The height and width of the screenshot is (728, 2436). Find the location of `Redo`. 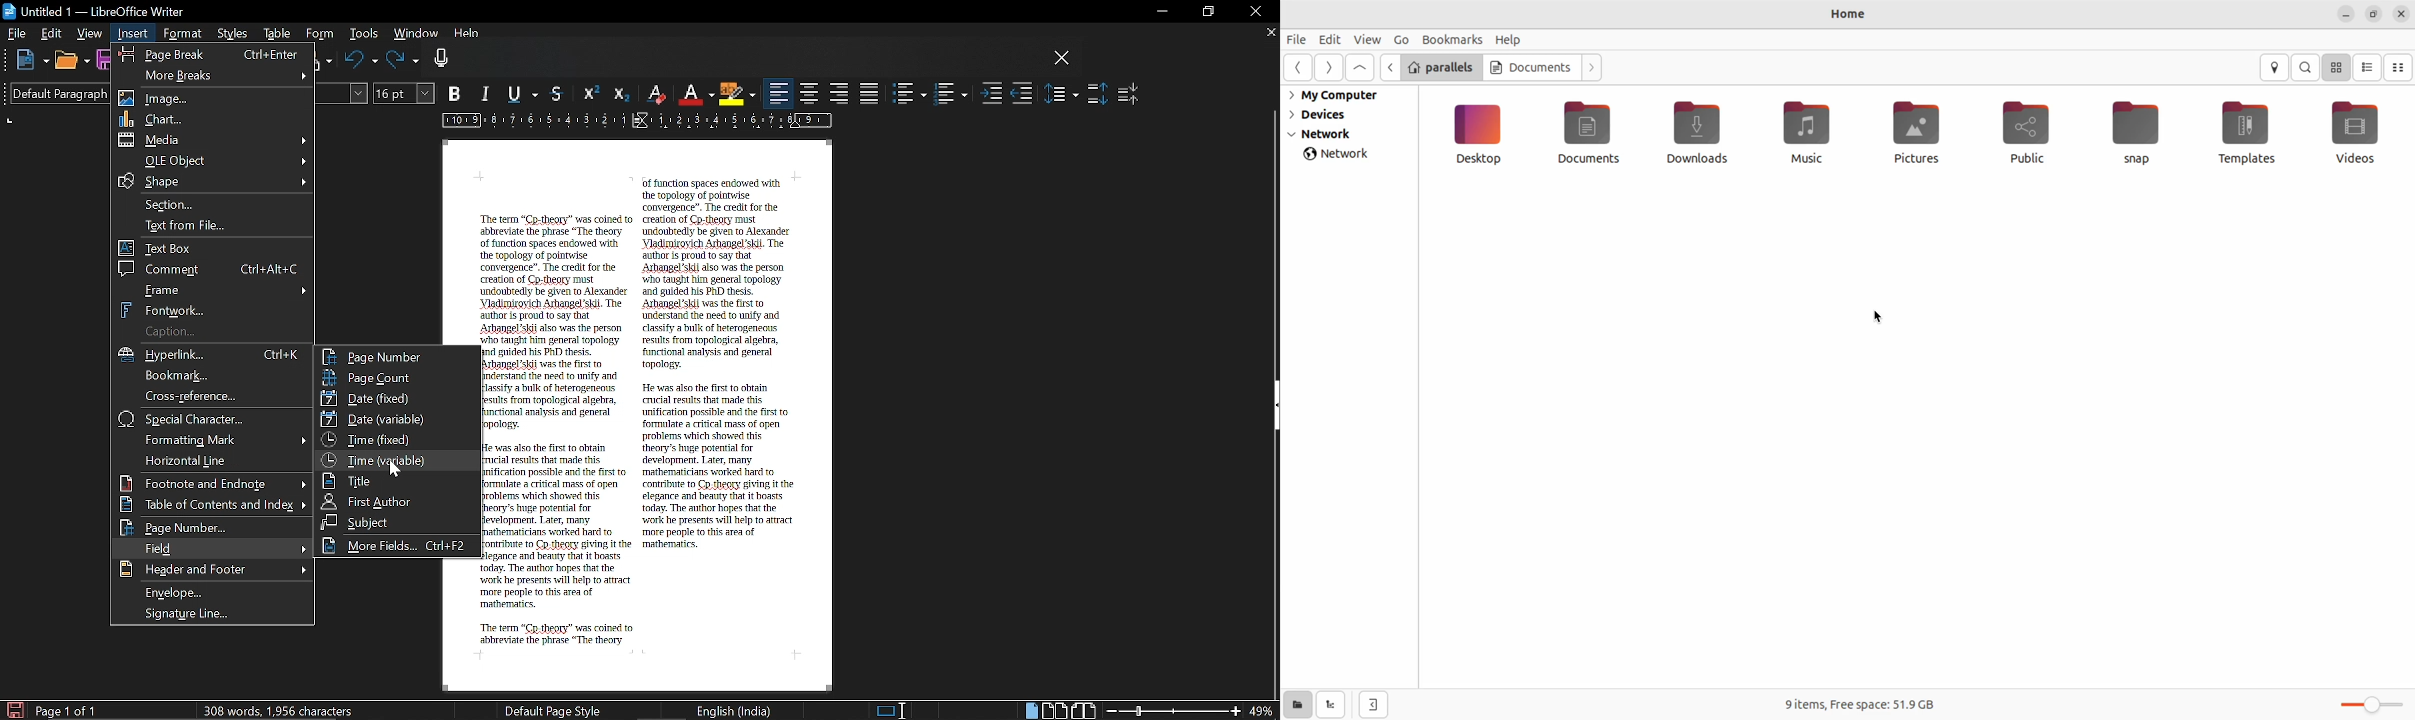

Redo is located at coordinates (403, 61).